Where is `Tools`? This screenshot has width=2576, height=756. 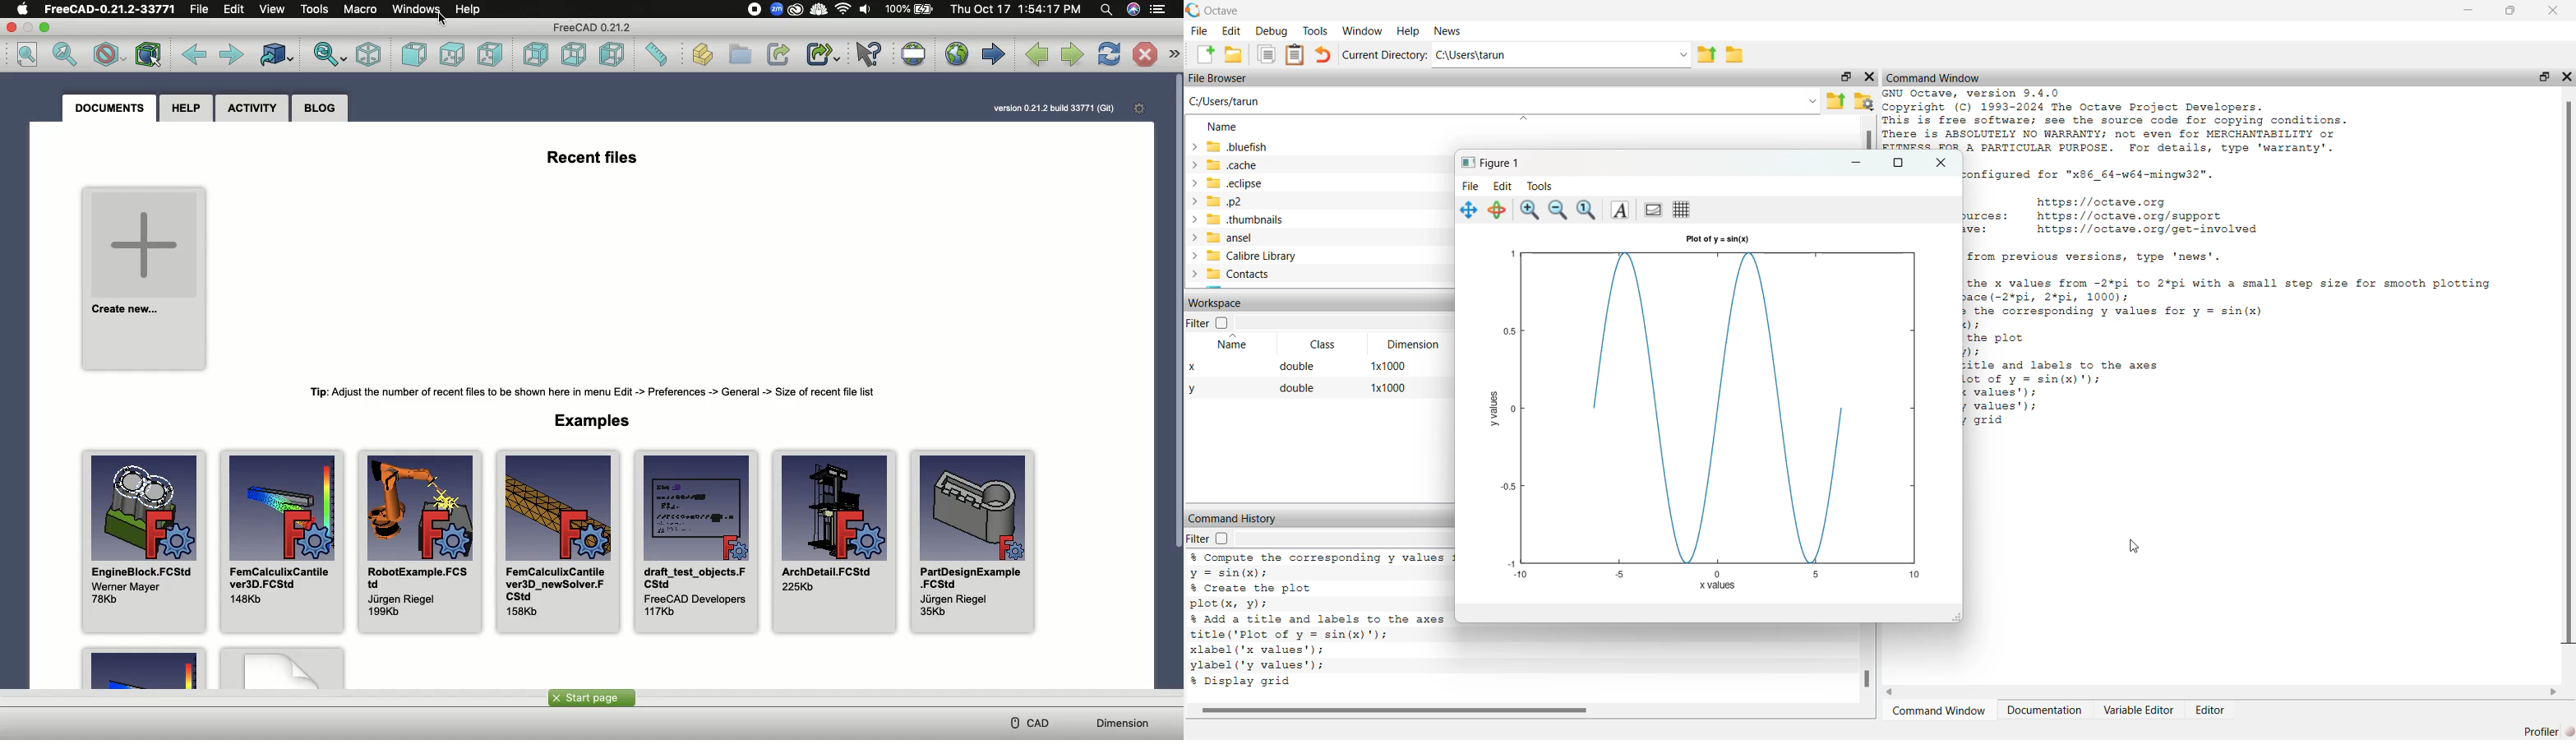
Tools is located at coordinates (1540, 186).